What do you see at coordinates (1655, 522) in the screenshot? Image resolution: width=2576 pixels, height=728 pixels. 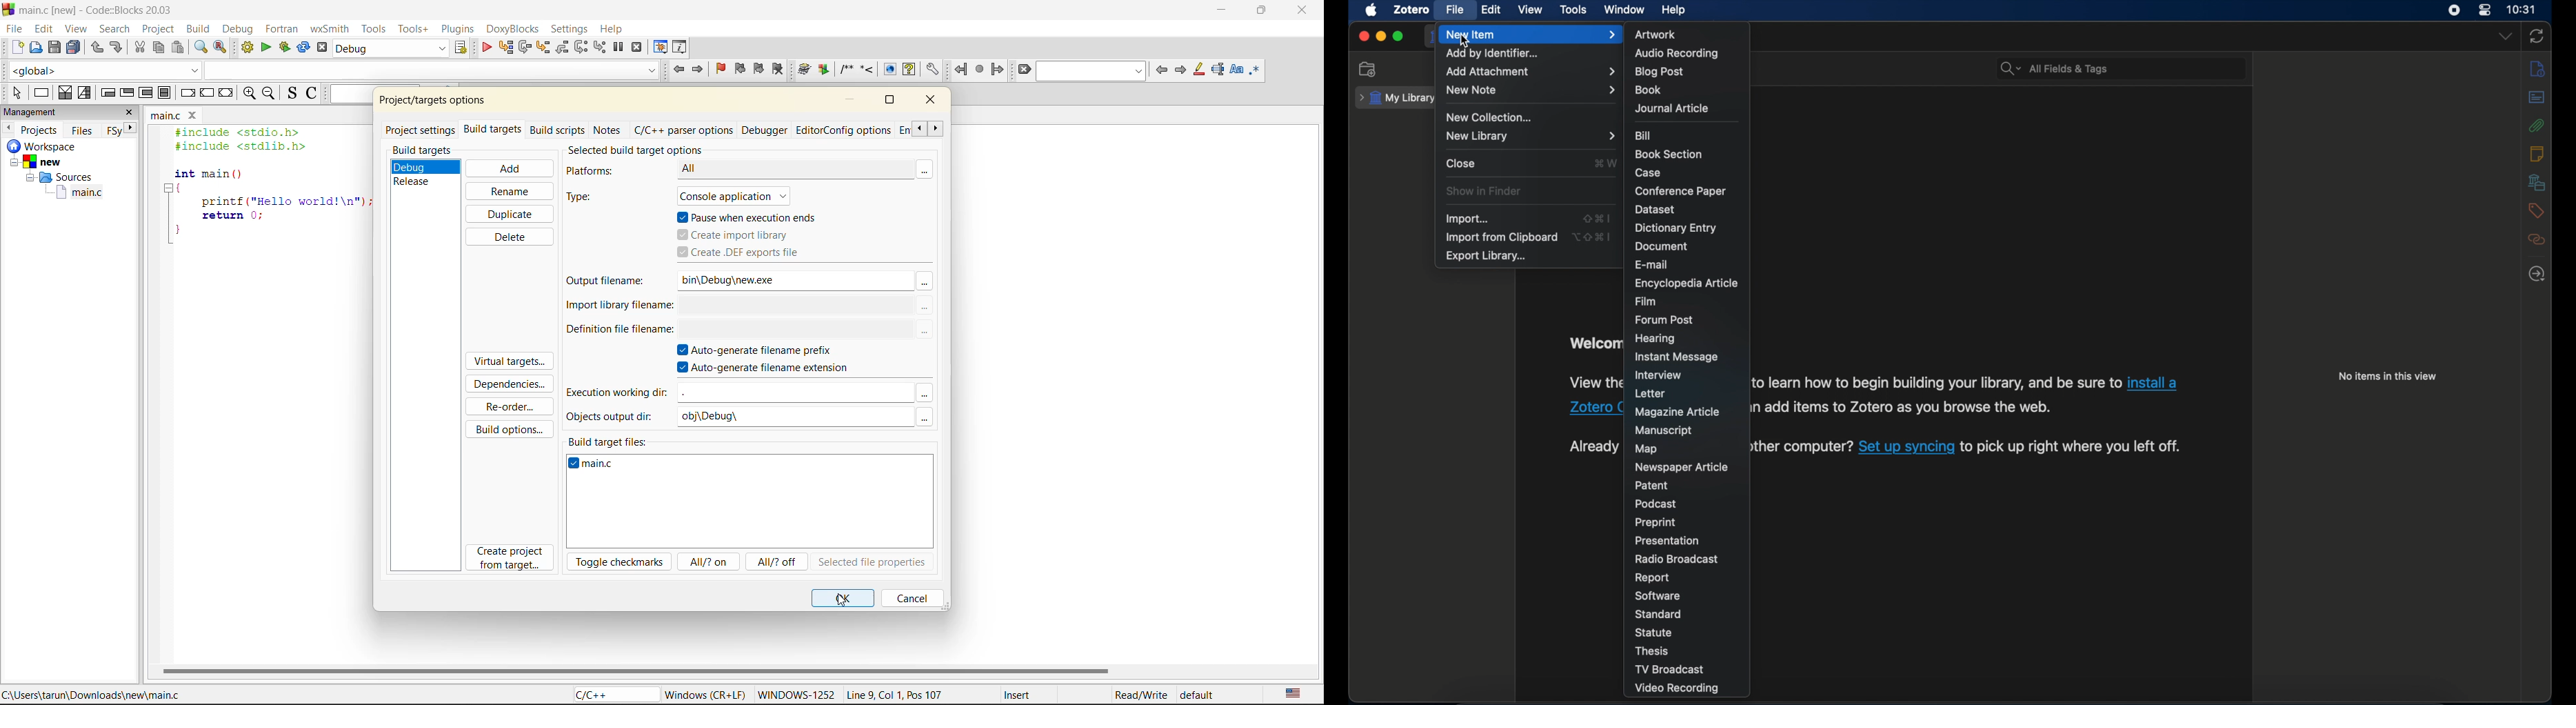 I see `preprint` at bounding box center [1655, 522].